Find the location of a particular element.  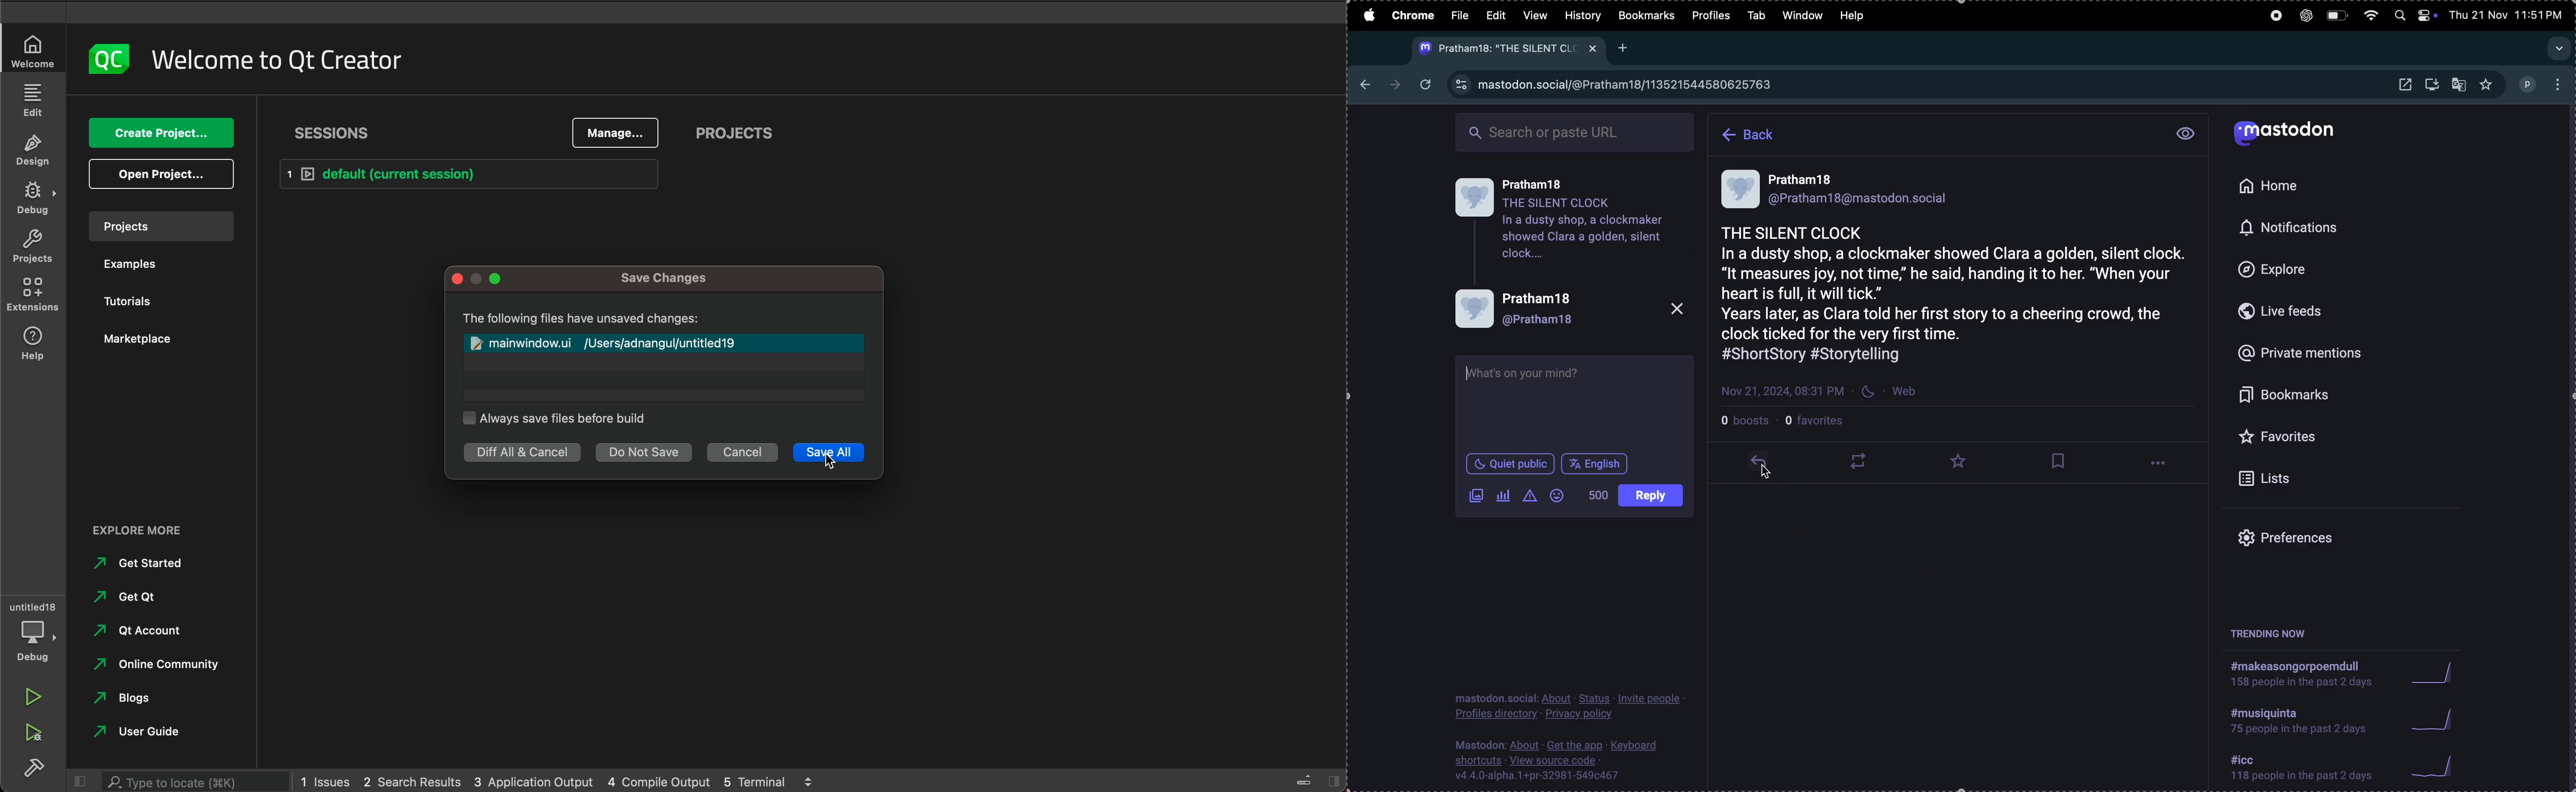

tab is located at coordinates (1759, 15).